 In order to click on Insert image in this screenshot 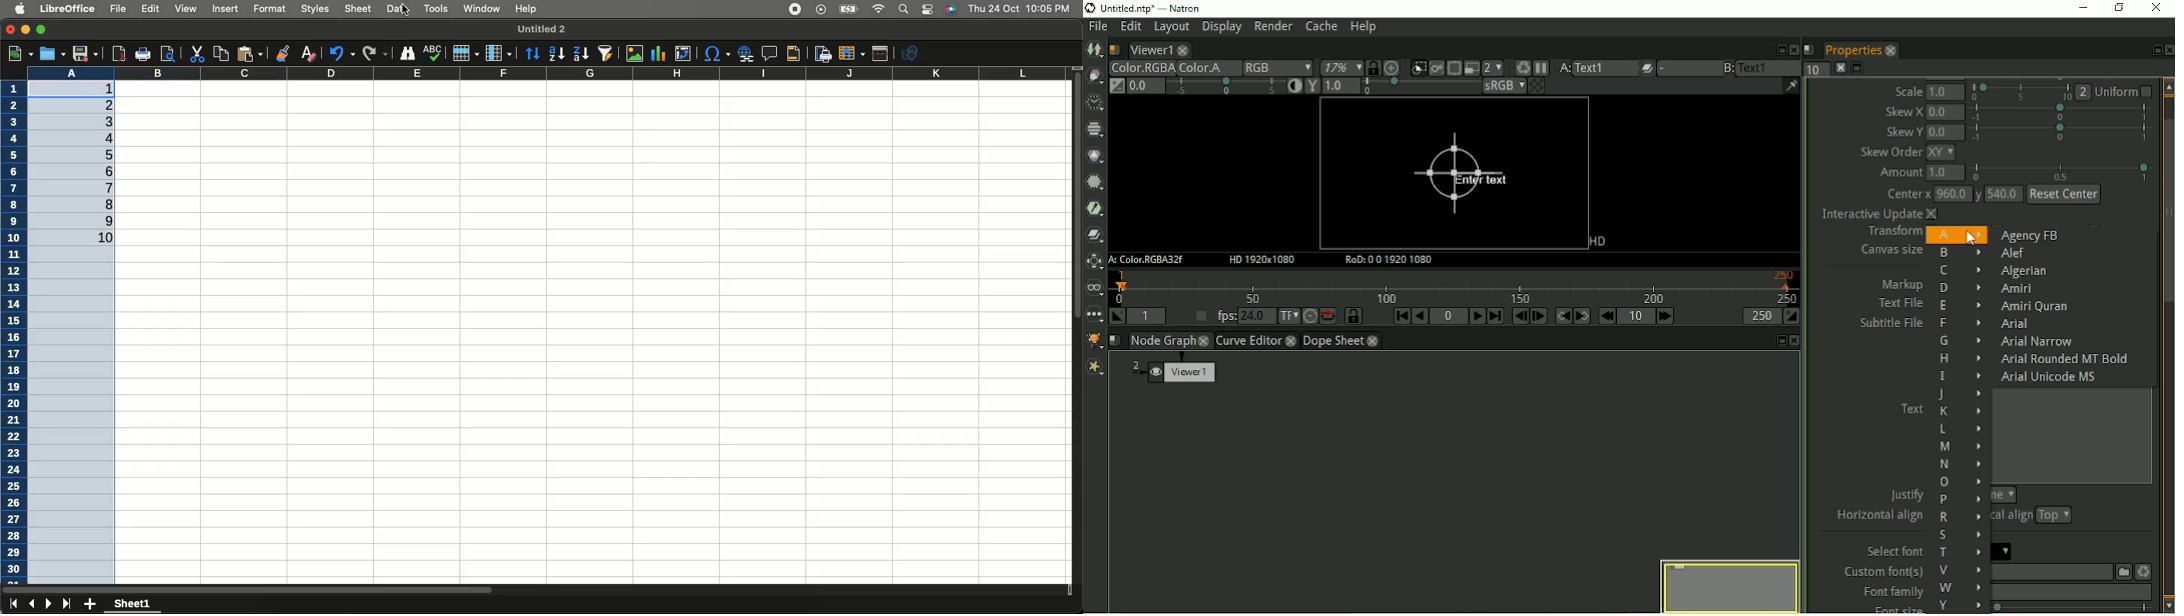, I will do `click(637, 54)`.